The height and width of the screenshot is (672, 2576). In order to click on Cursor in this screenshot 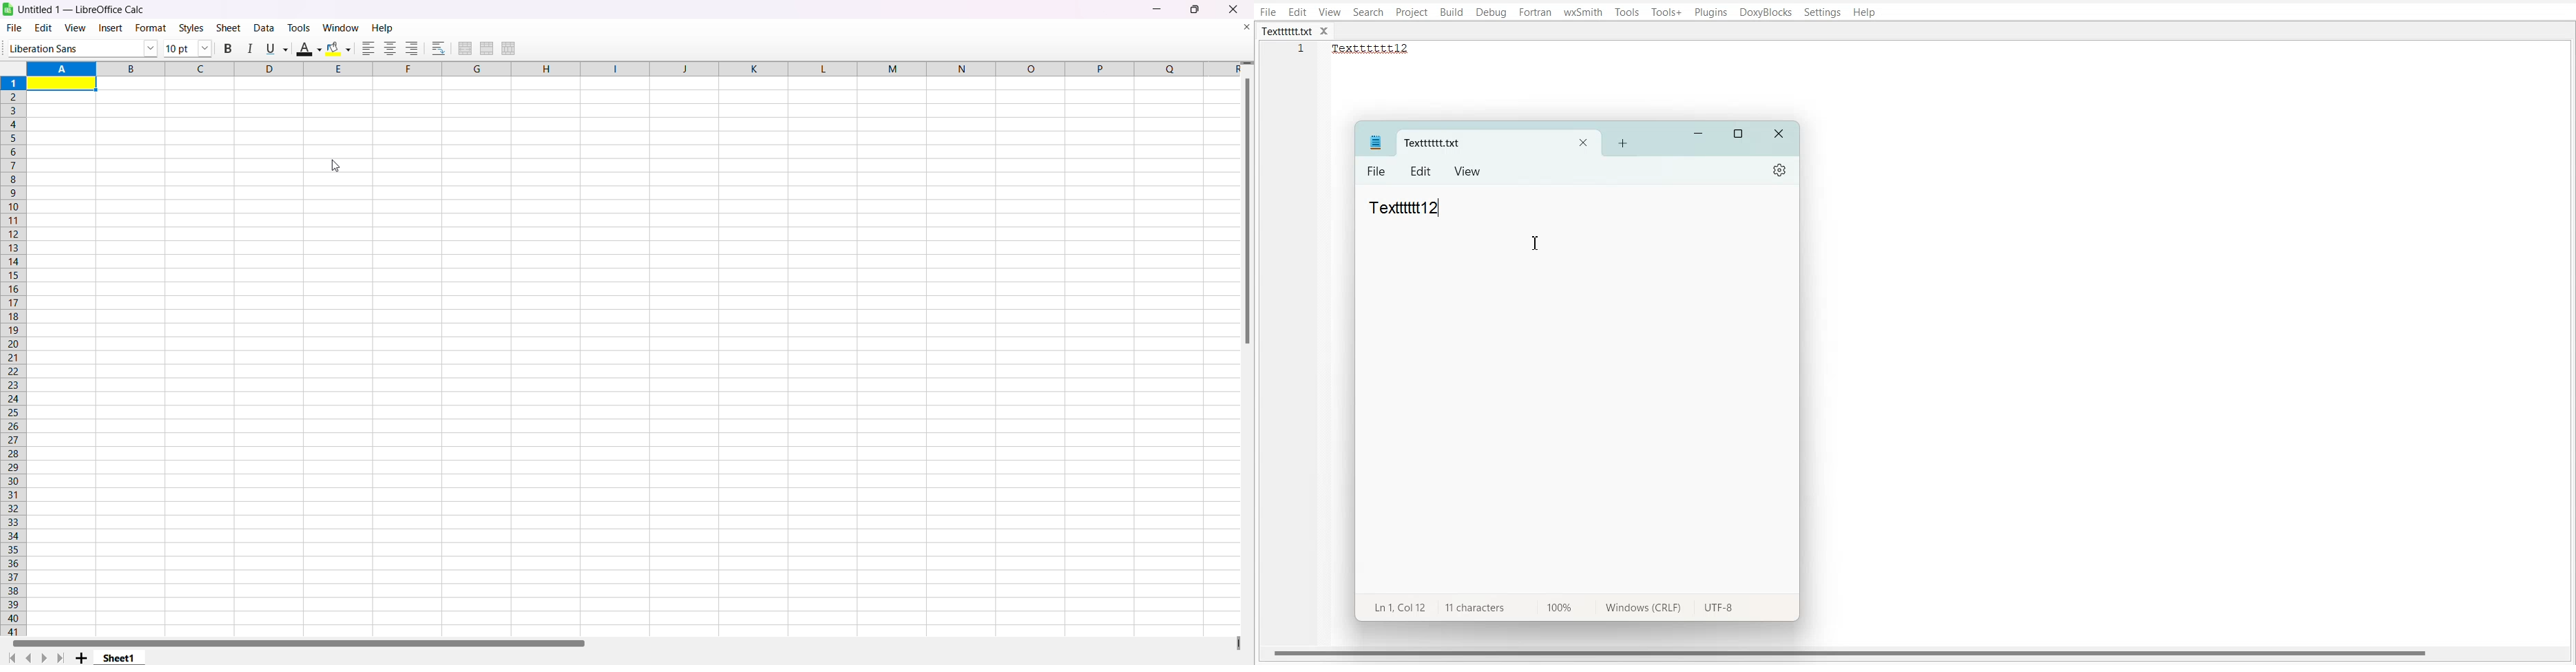, I will do `click(1538, 245)`.